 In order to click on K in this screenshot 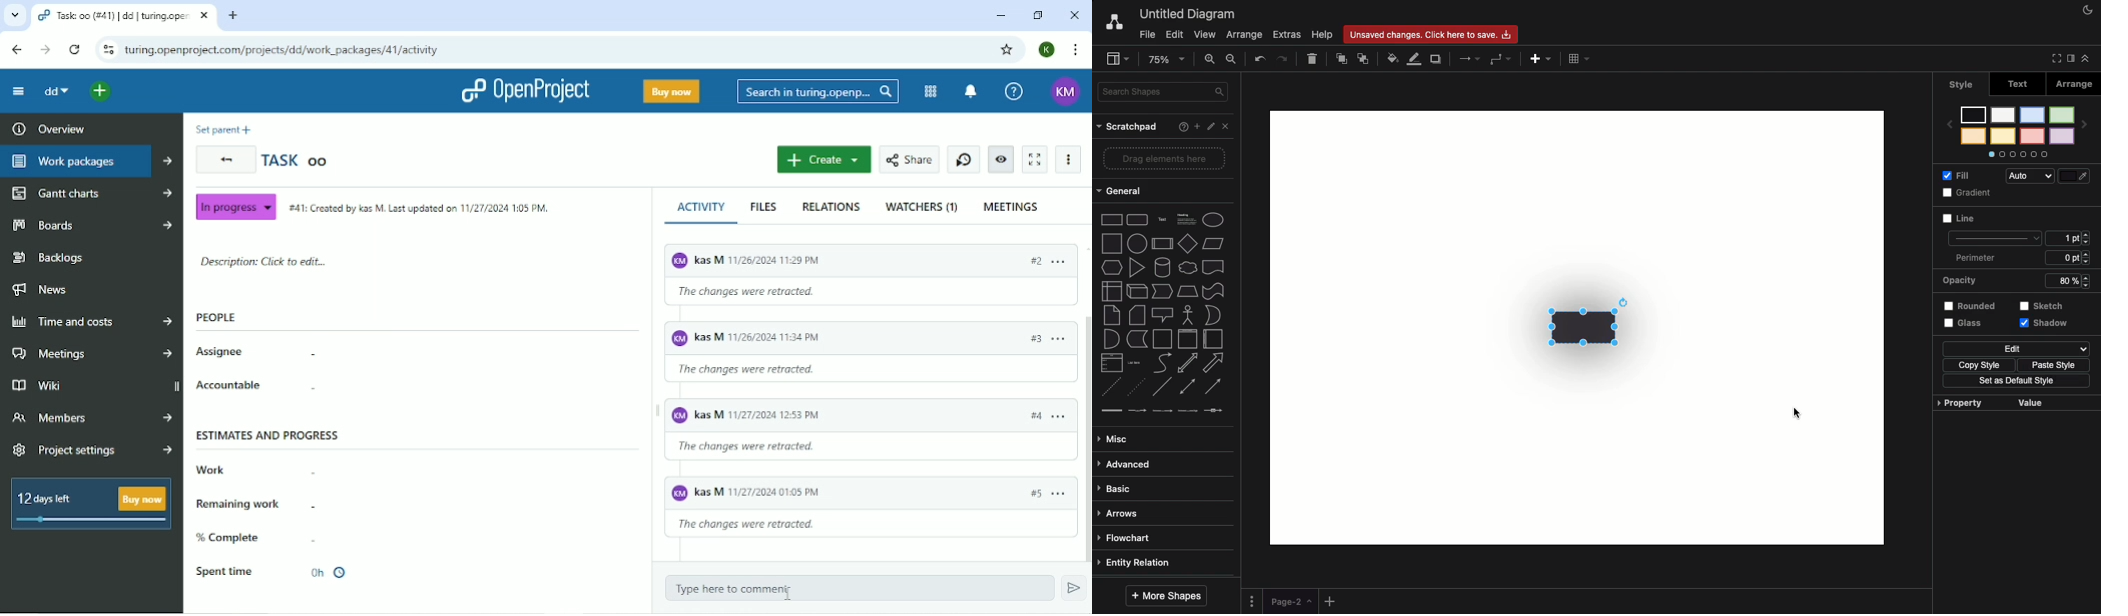, I will do `click(1047, 49)`.